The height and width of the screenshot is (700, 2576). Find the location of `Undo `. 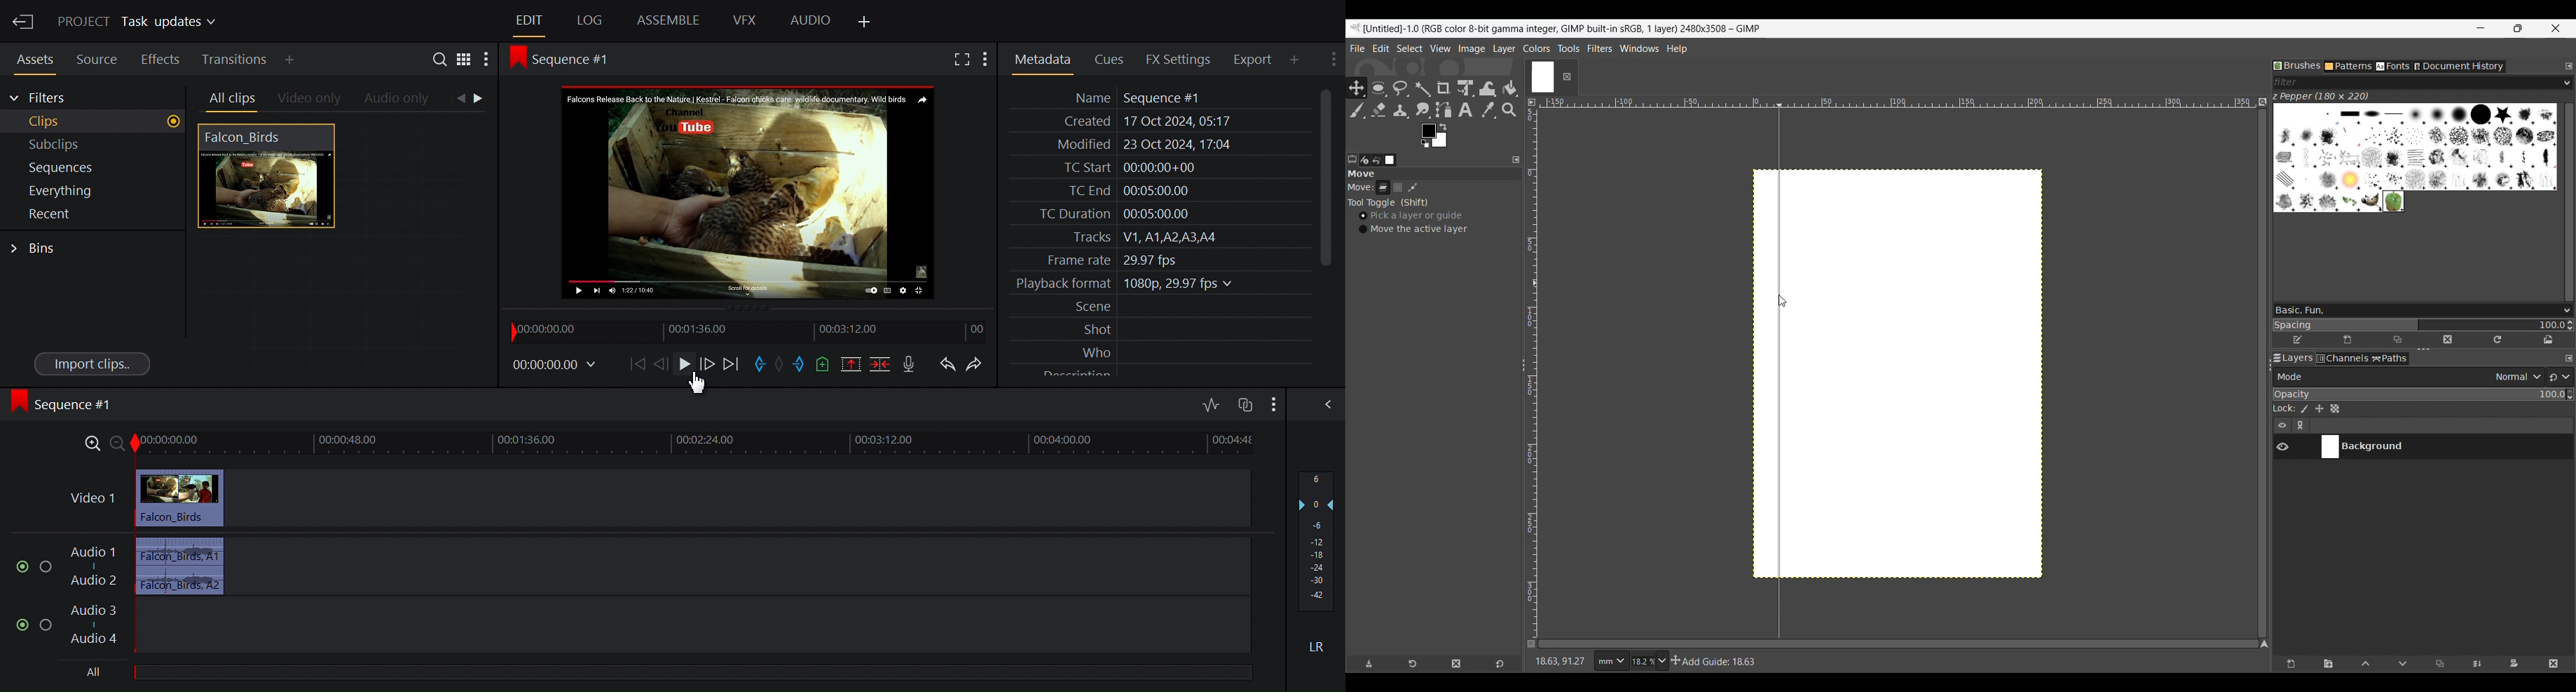

Undo  is located at coordinates (947, 364).